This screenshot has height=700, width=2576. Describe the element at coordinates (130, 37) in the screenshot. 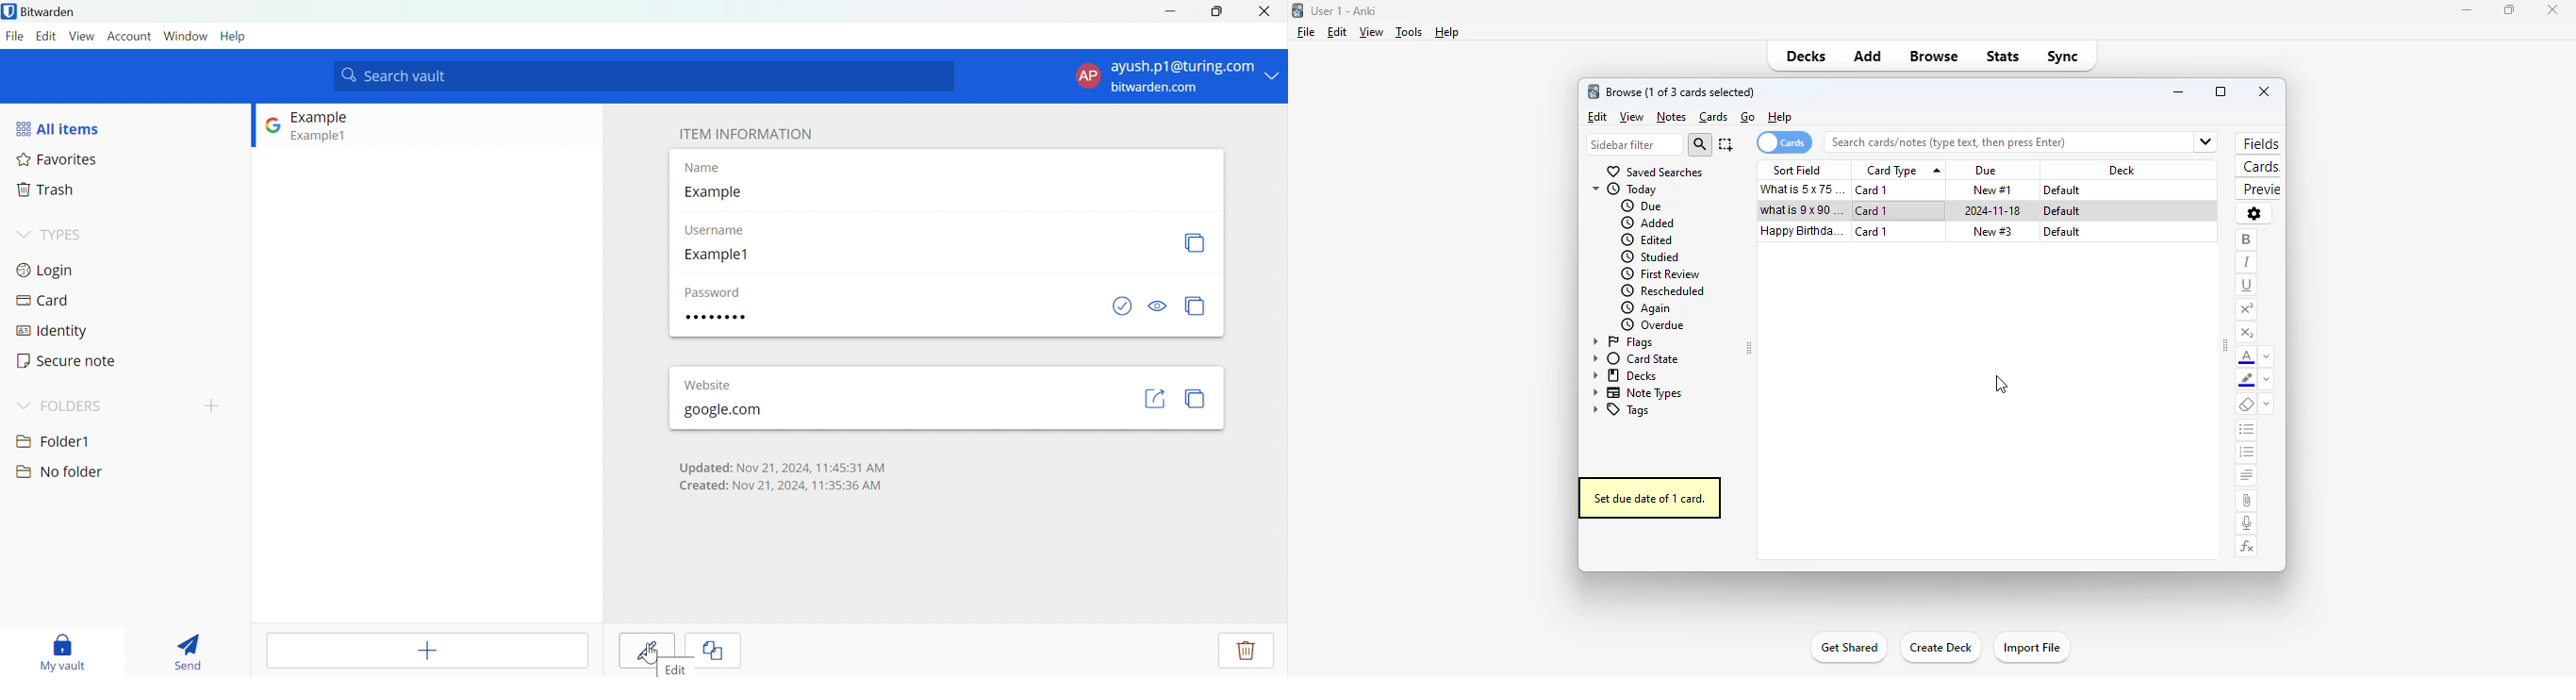

I see `Account` at that location.